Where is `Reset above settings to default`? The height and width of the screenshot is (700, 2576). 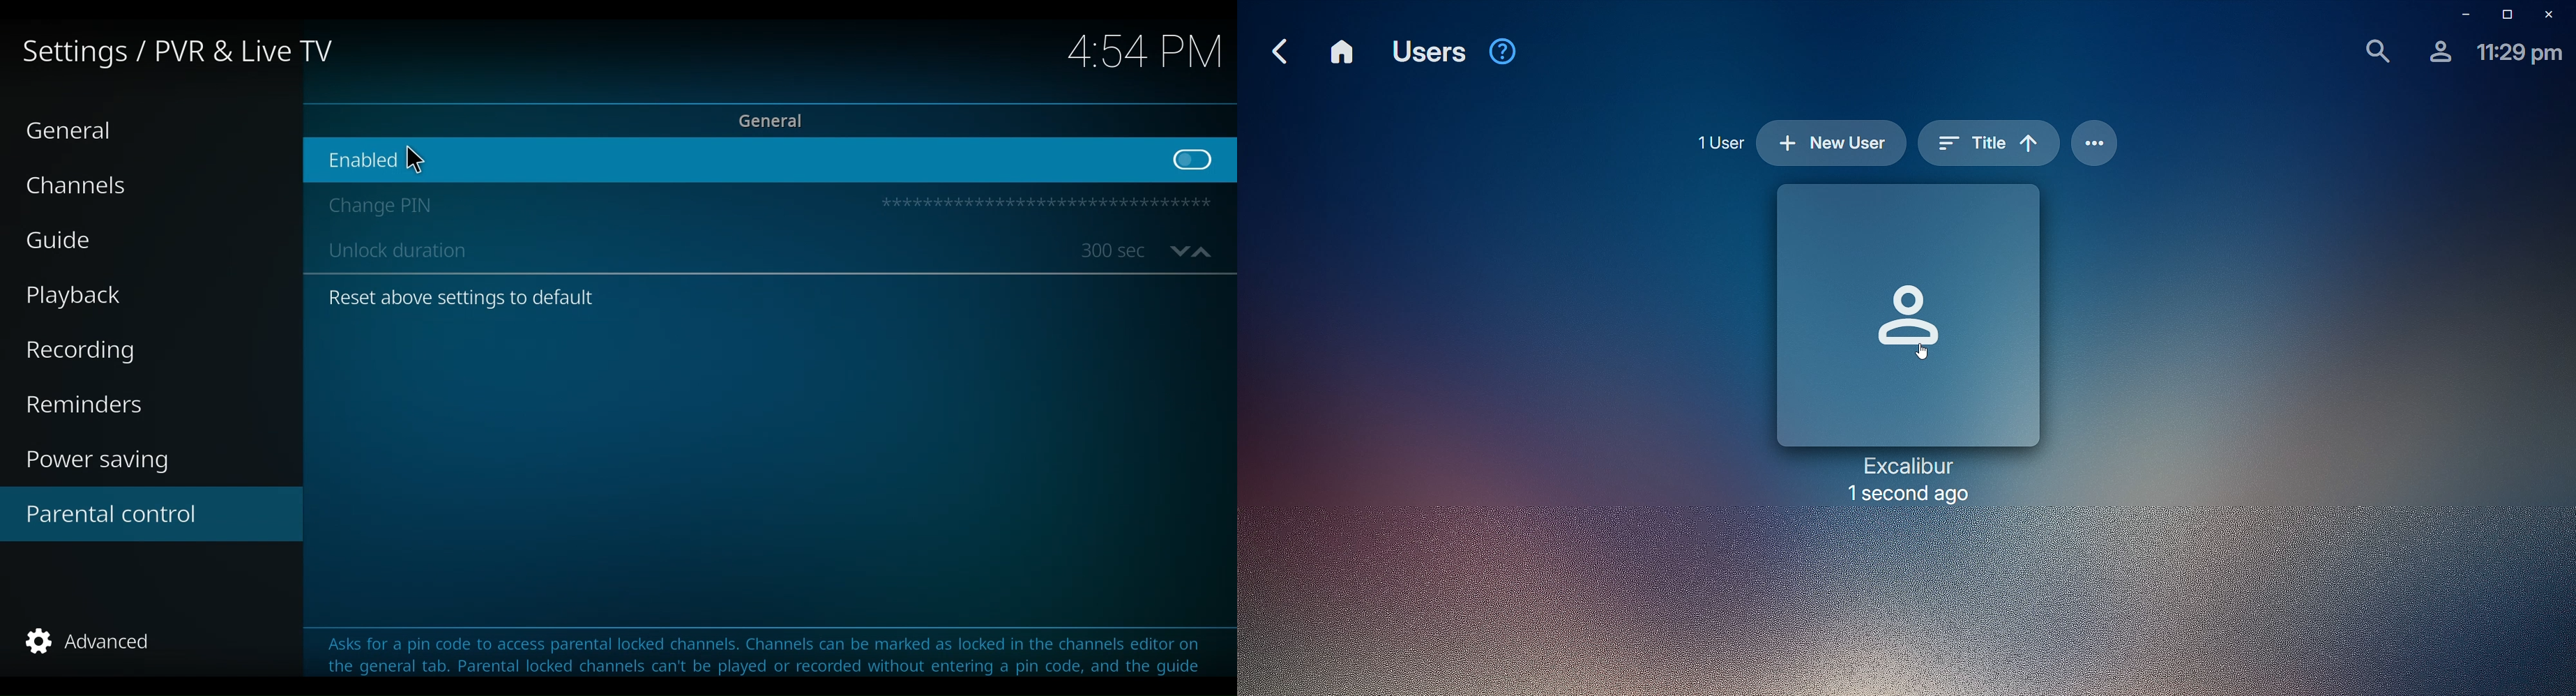 Reset above settings to default is located at coordinates (461, 298).